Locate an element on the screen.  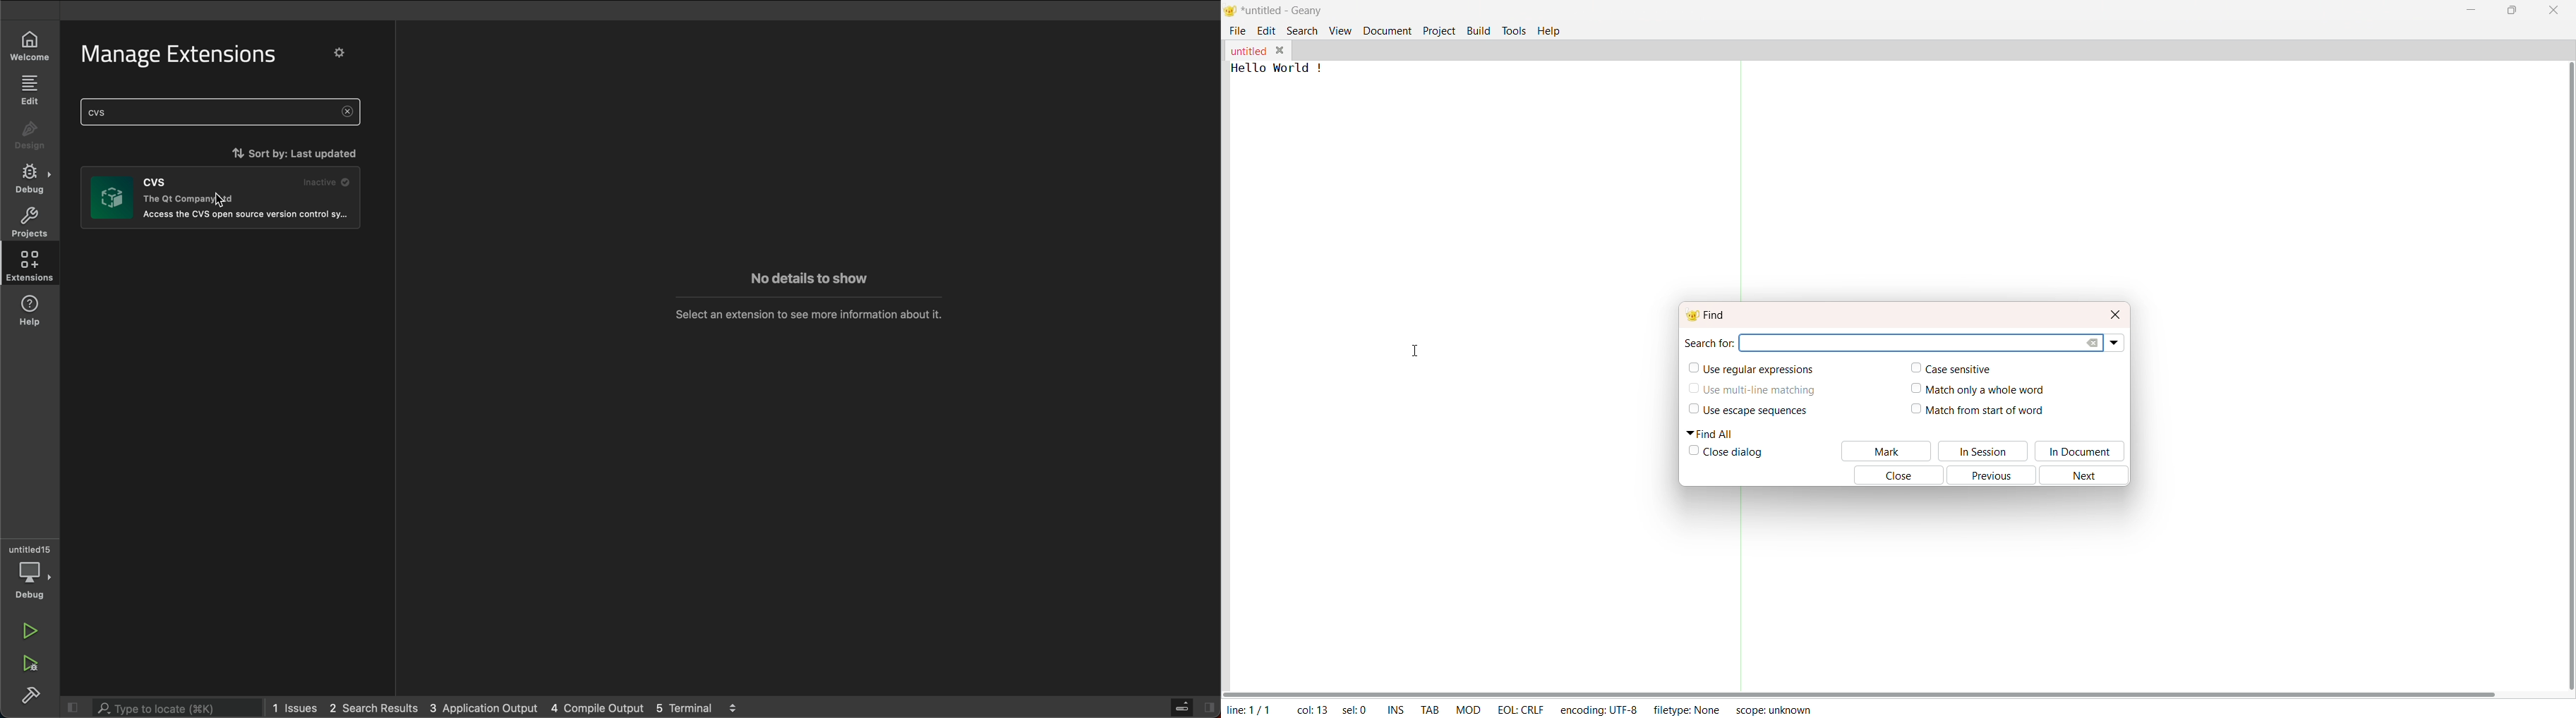
extensions is located at coordinates (28, 265).